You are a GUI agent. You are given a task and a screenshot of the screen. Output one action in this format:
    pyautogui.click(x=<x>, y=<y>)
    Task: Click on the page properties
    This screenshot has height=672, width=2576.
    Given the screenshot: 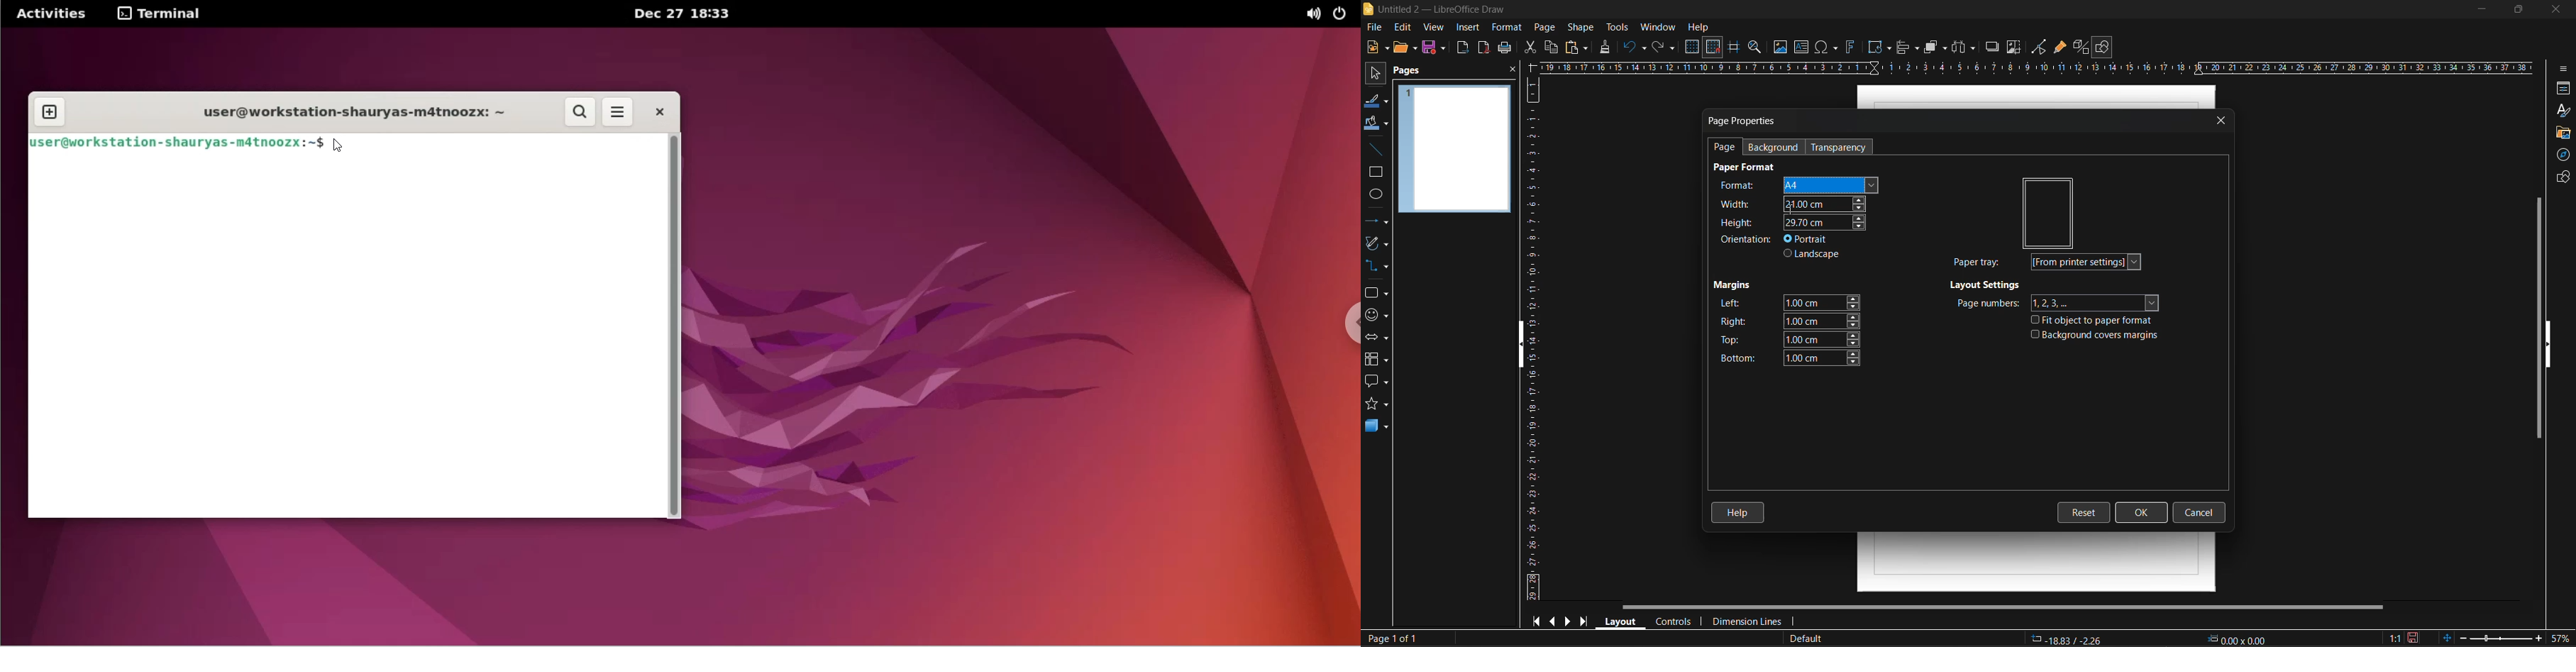 What is the action you would take?
    pyautogui.click(x=1745, y=121)
    